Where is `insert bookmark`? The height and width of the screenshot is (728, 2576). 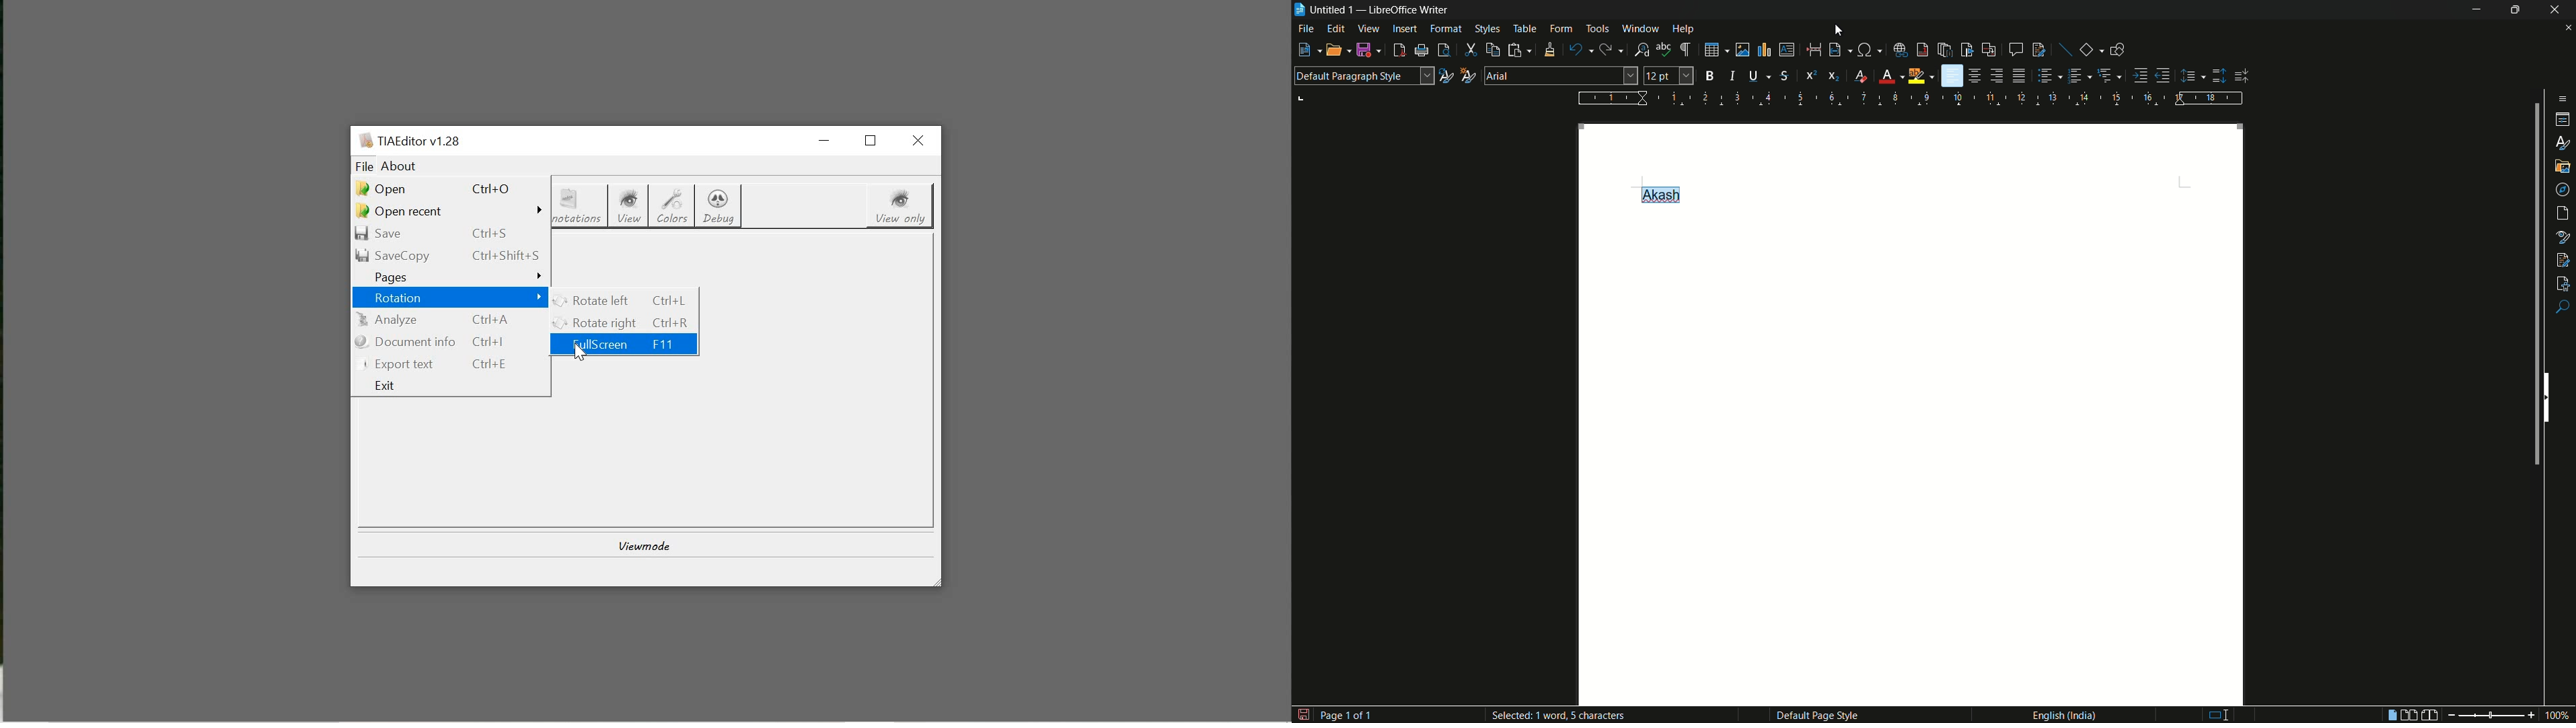
insert bookmark is located at coordinates (1967, 50).